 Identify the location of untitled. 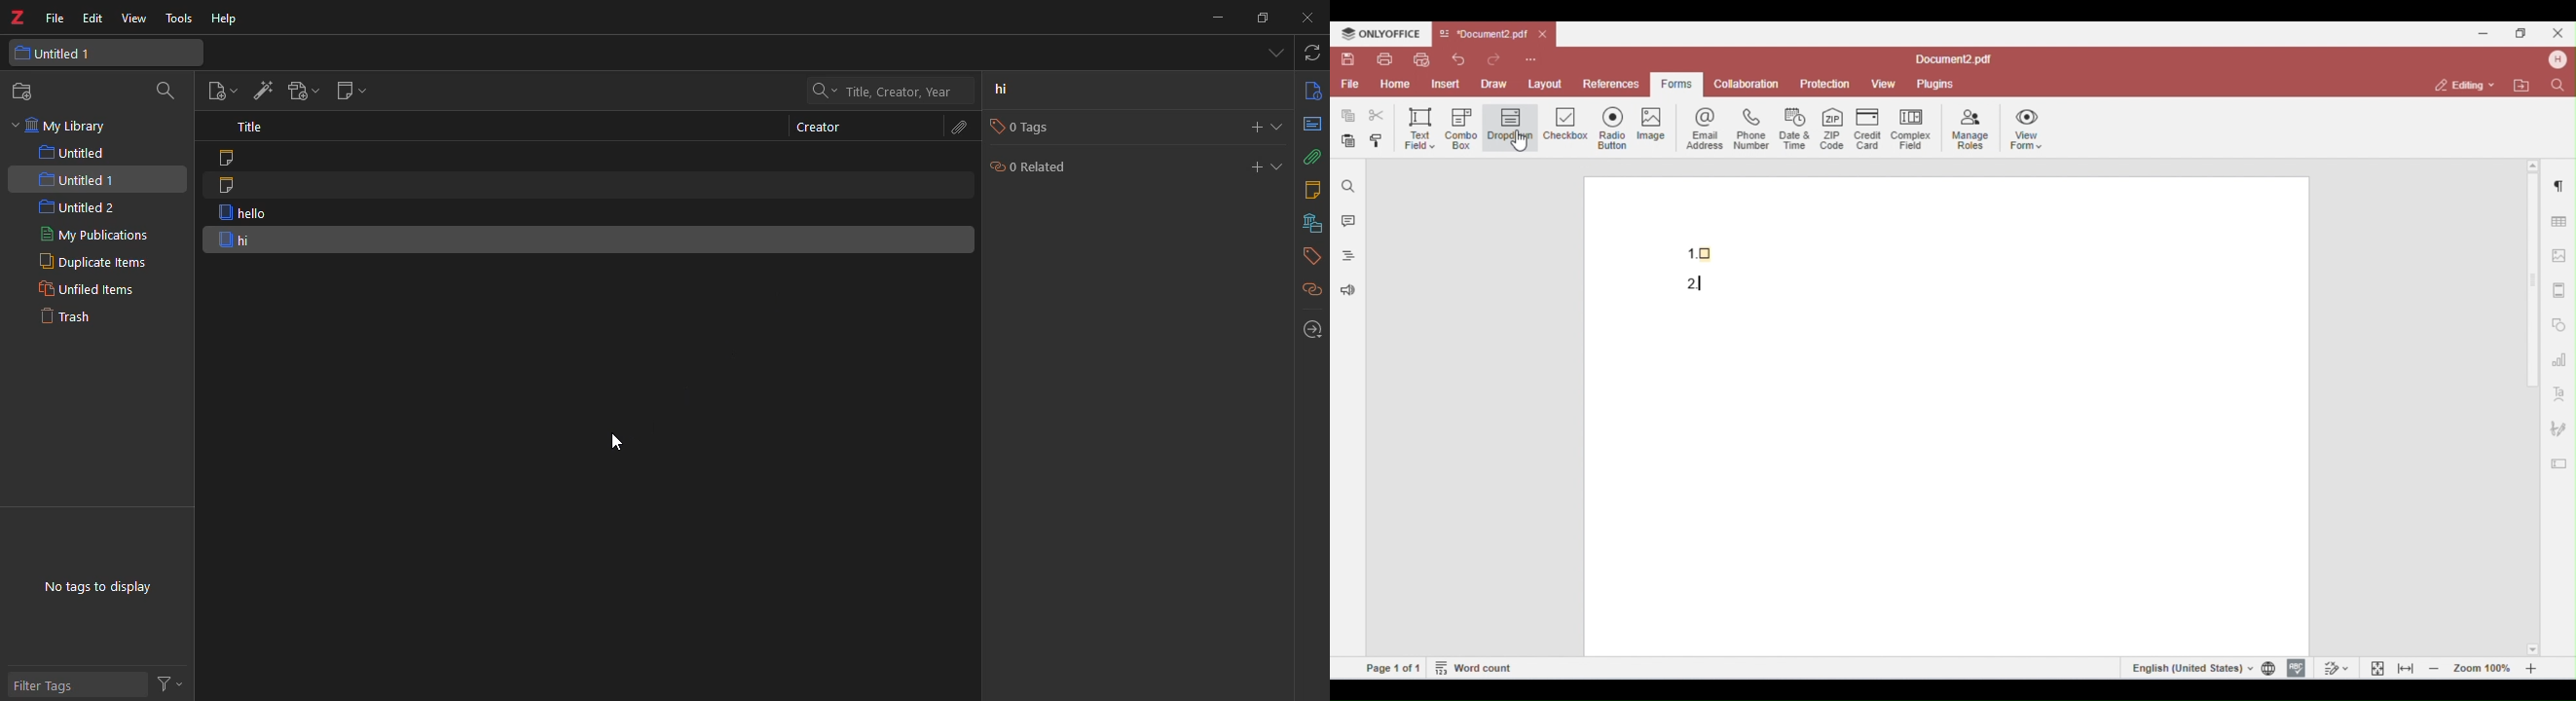
(72, 151).